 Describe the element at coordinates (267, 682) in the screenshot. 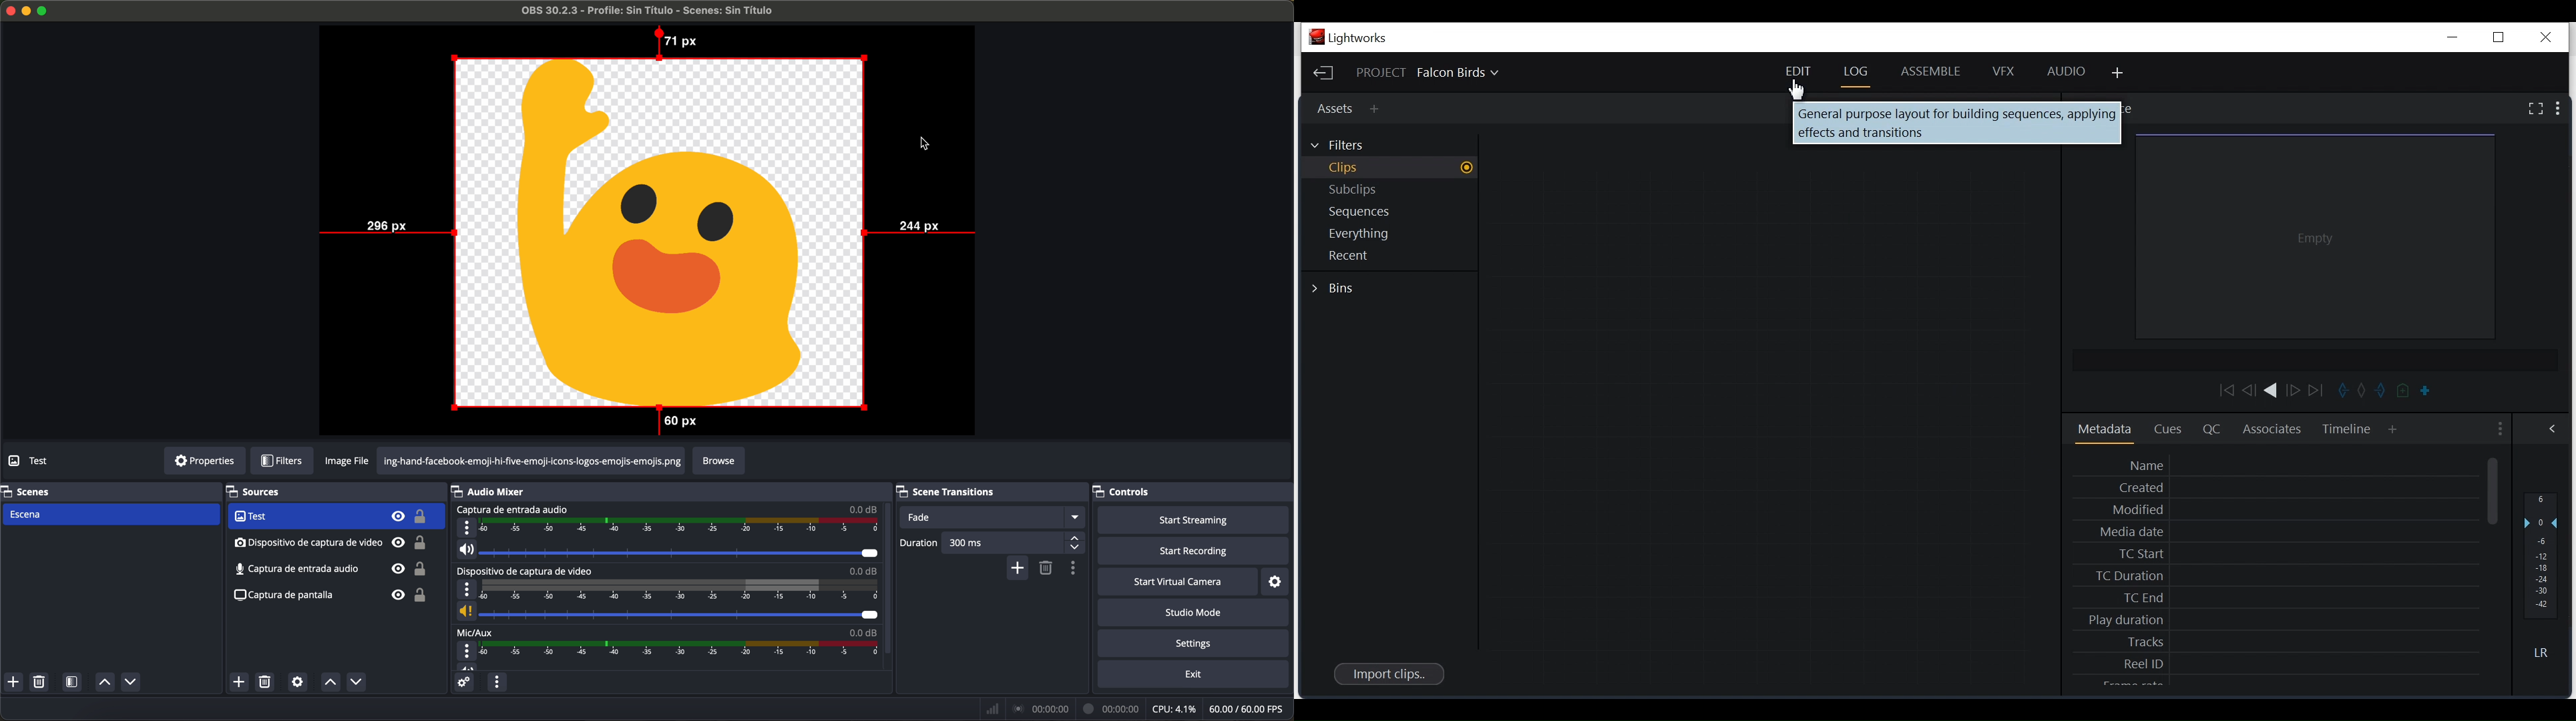

I see `remove selected source` at that location.